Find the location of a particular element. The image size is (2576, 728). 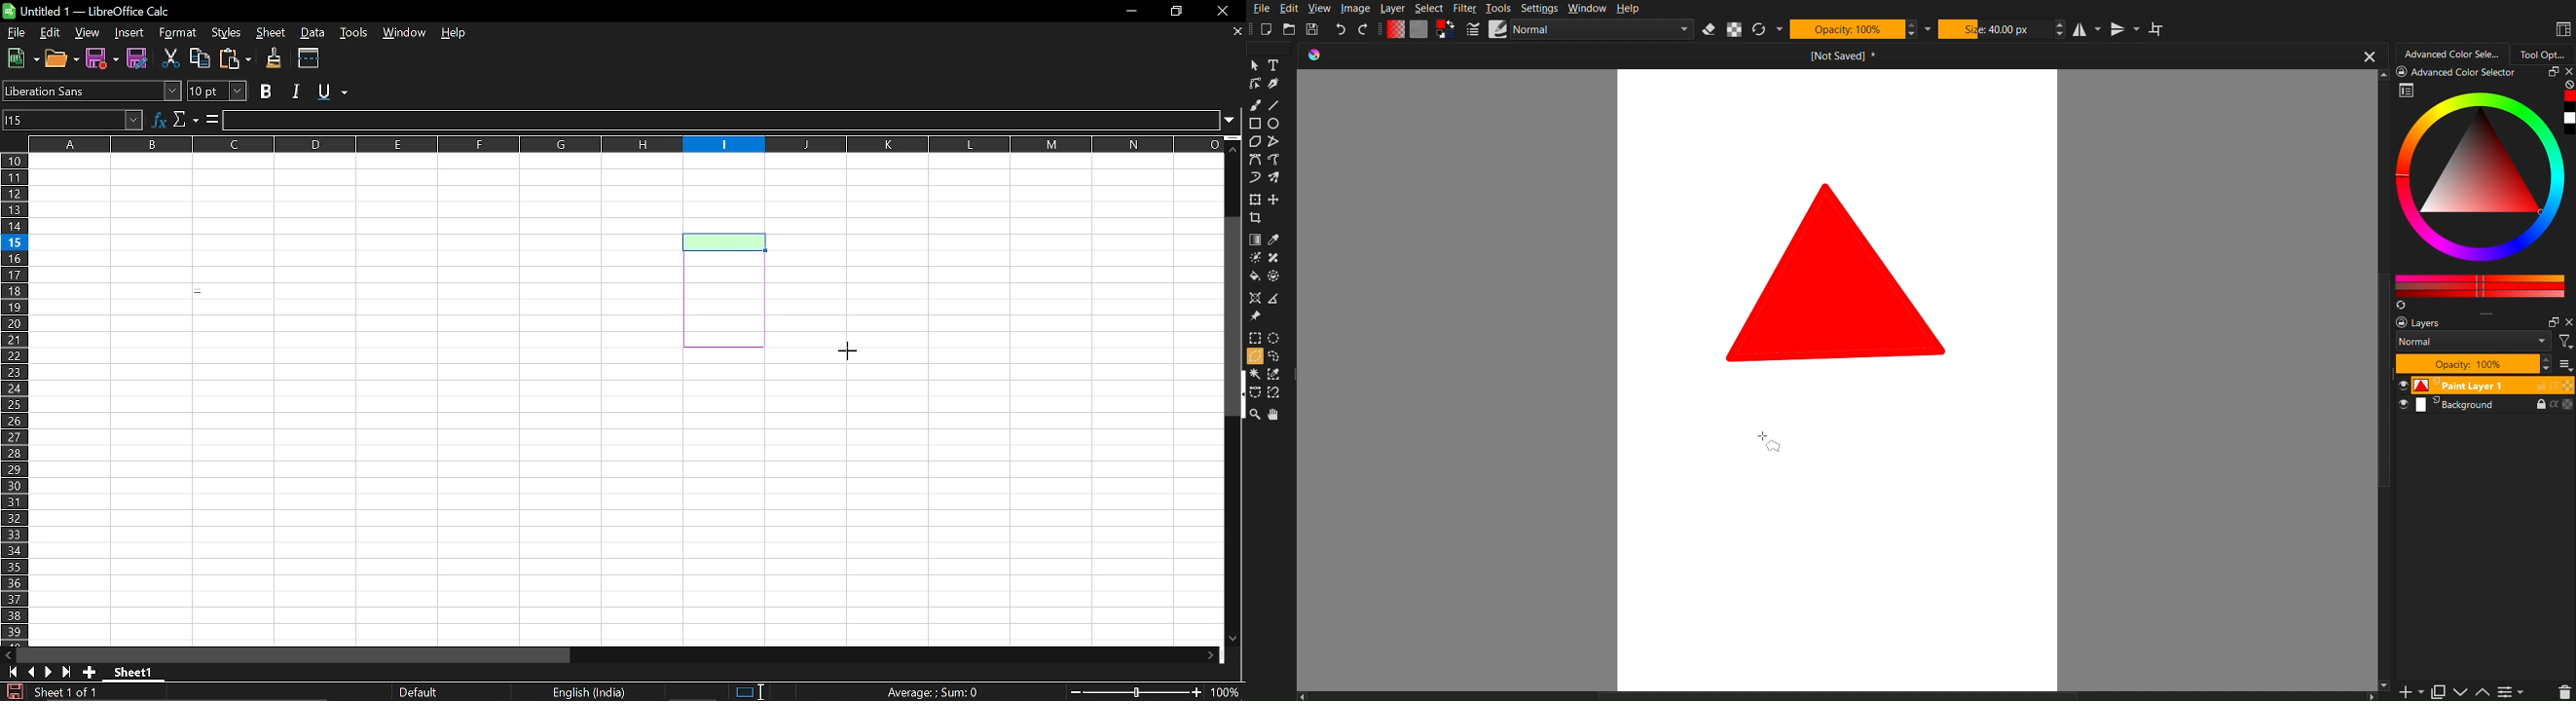

Input line is located at coordinates (722, 121).